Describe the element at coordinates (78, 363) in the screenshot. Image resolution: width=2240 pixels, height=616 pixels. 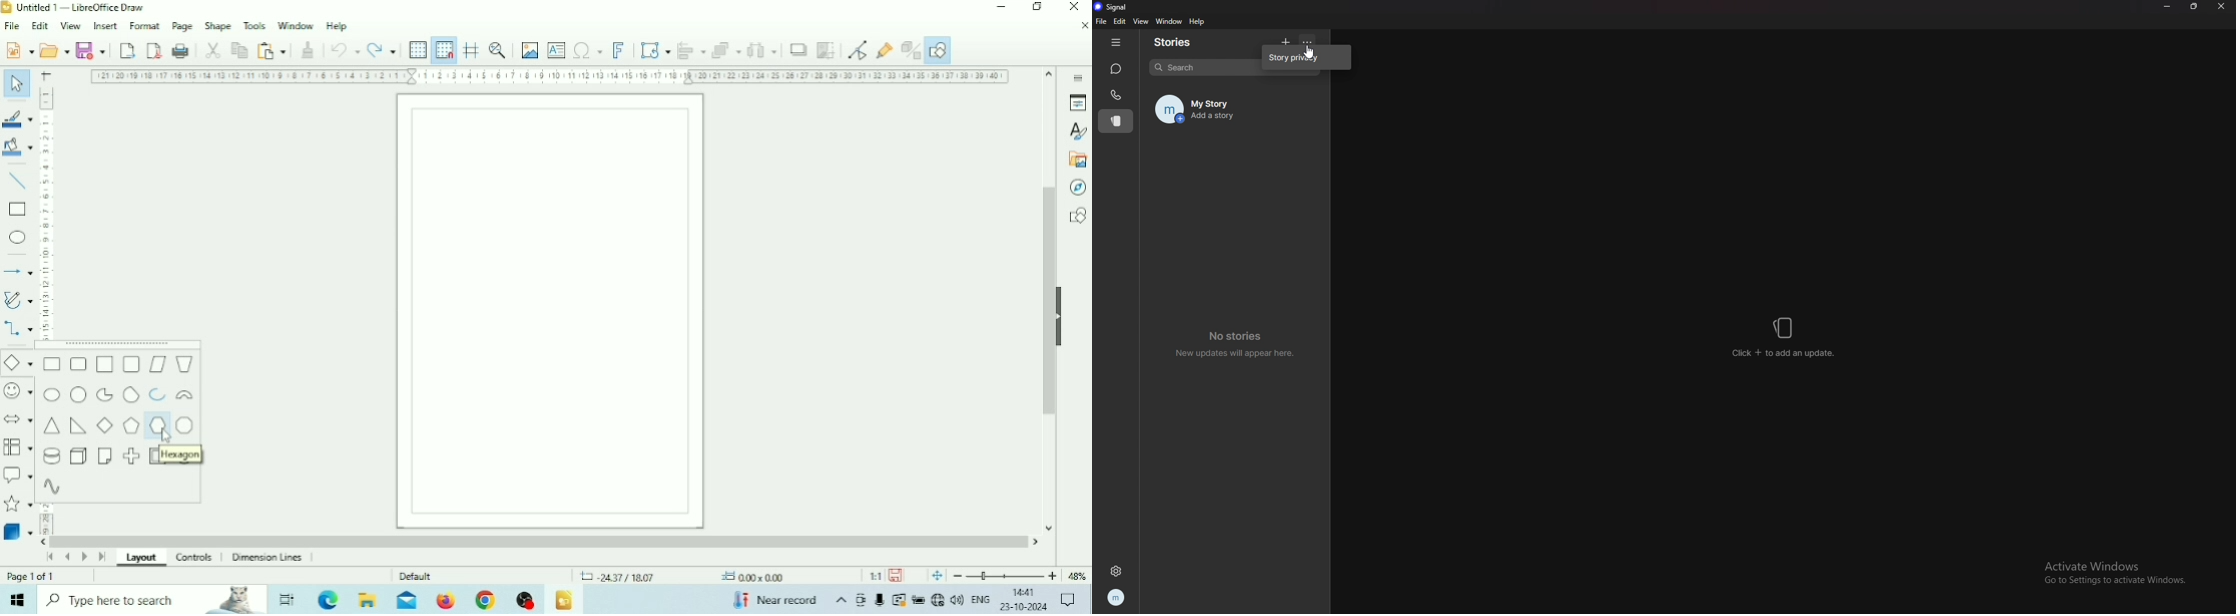
I see `Rectangle, Rounded` at that location.